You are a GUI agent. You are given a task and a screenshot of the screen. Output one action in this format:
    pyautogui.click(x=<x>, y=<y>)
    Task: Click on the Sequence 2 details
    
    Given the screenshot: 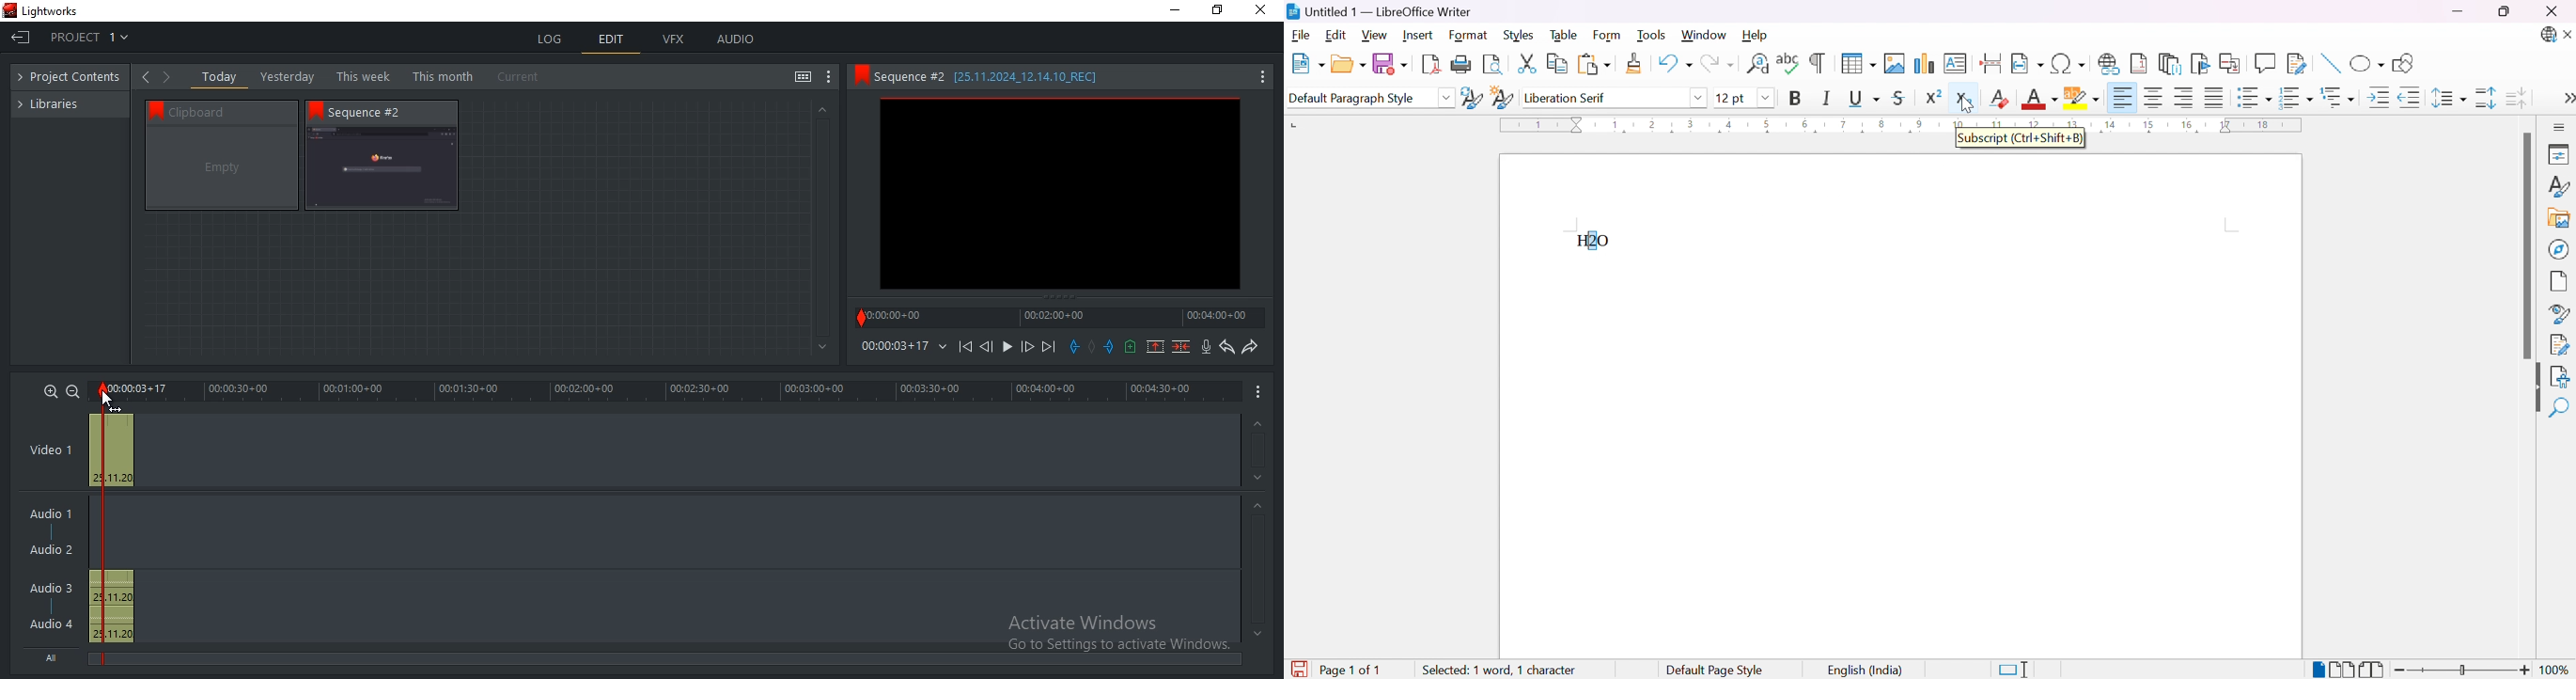 What is the action you would take?
    pyautogui.click(x=1004, y=76)
    